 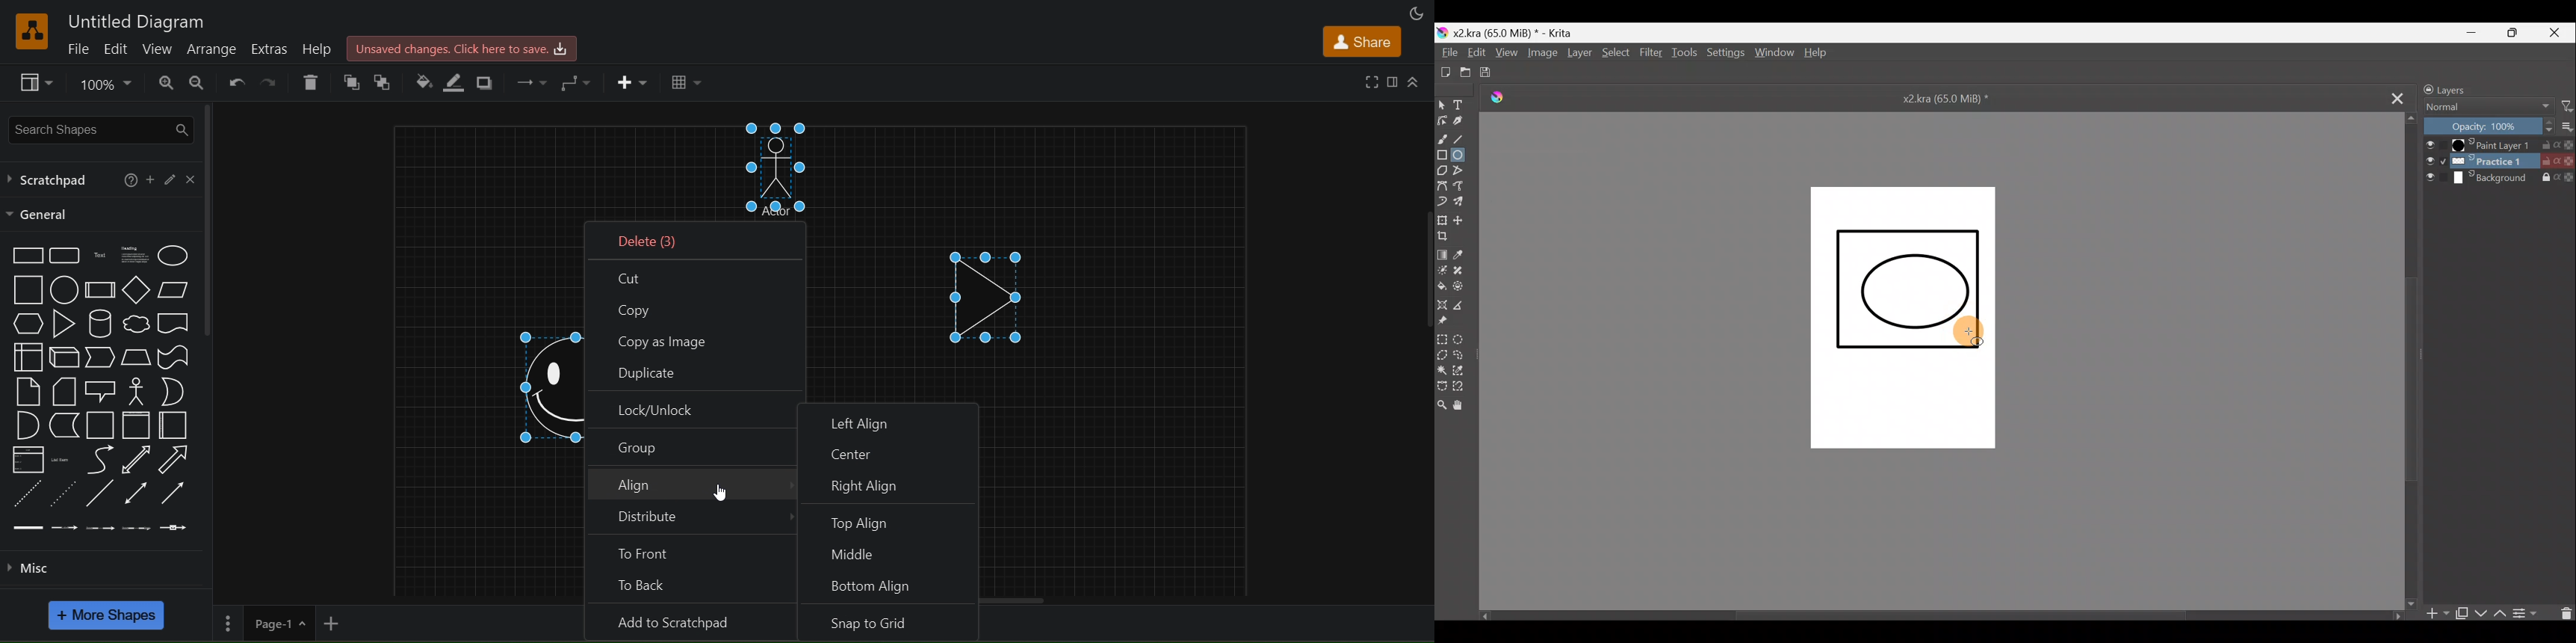 What do you see at coordinates (211, 48) in the screenshot?
I see `arrange` at bounding box center [211, 48].